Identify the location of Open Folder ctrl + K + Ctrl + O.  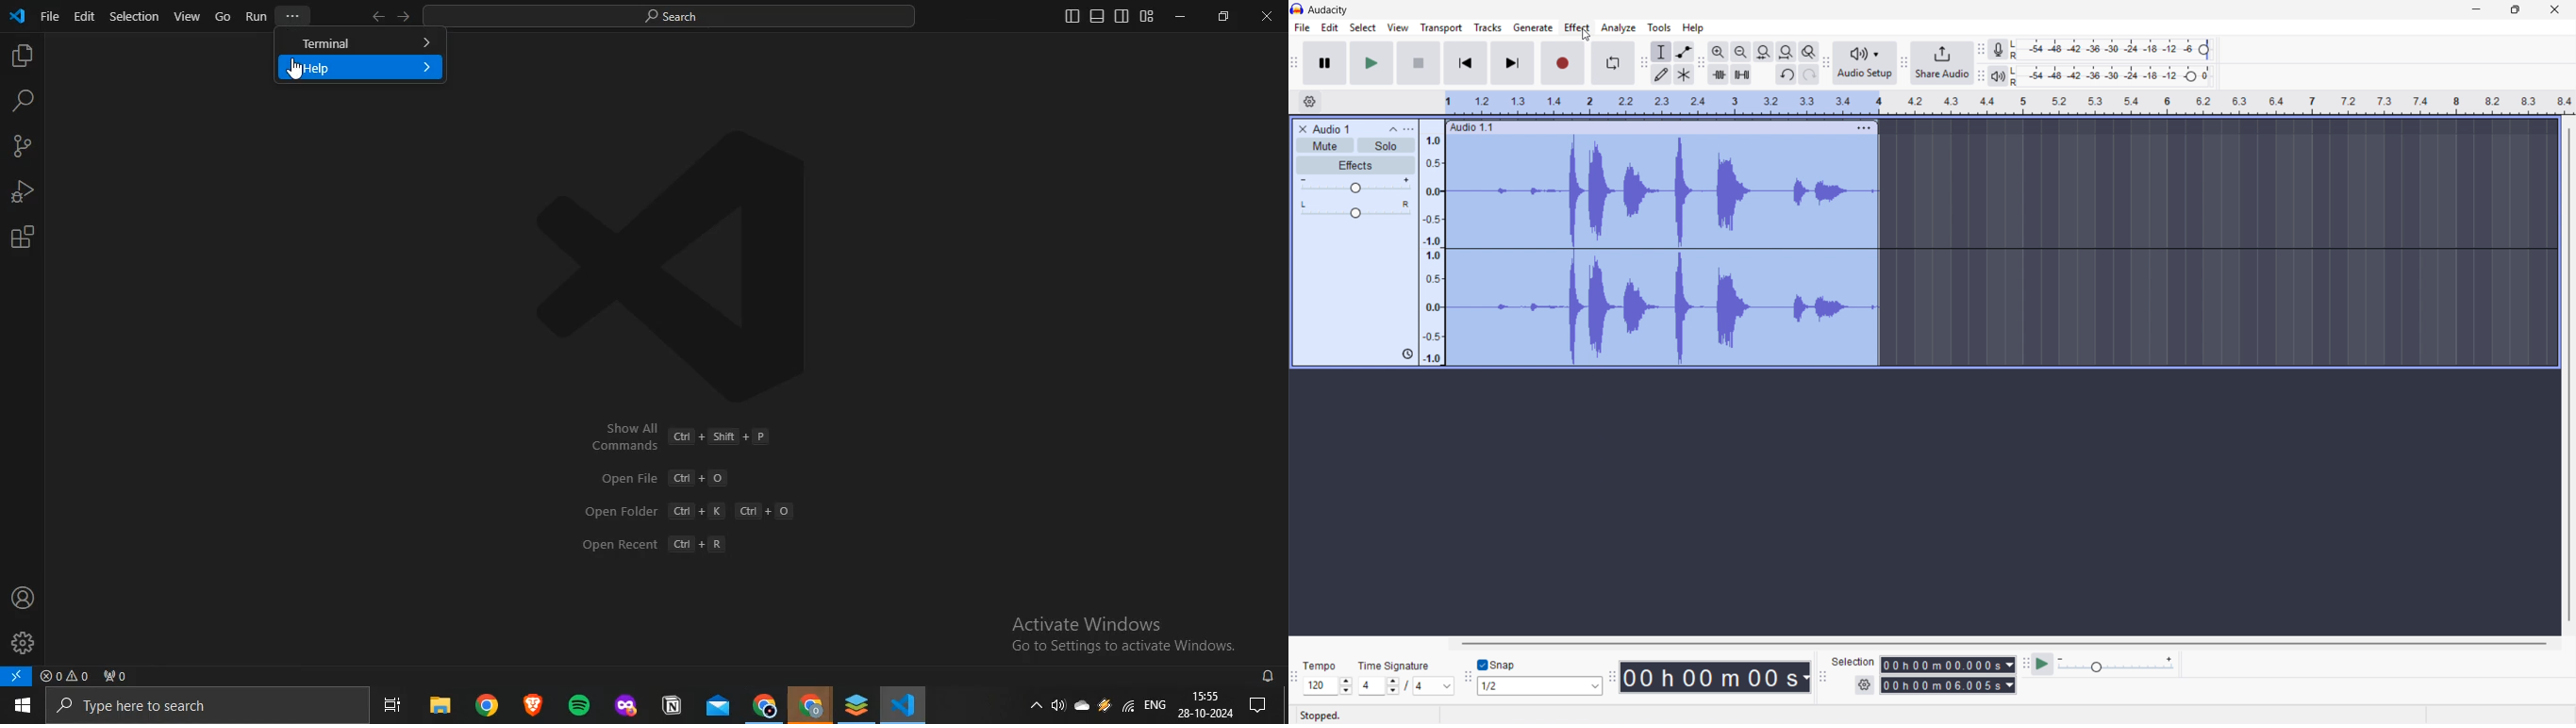
(698, 512).